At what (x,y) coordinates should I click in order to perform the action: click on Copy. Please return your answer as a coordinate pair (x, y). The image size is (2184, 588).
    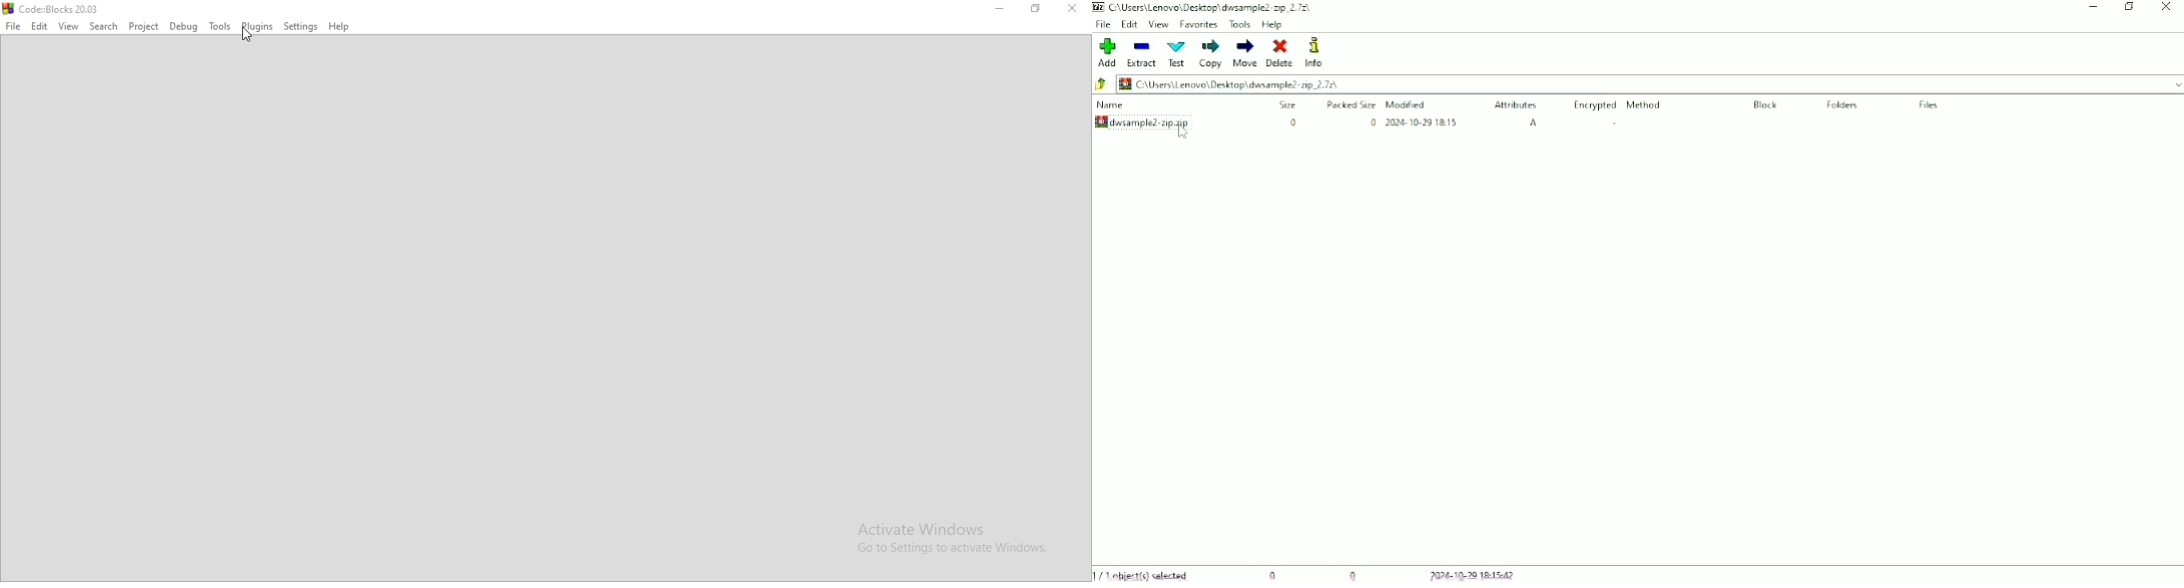
    Looking at the image, I should click on (1211, 53).